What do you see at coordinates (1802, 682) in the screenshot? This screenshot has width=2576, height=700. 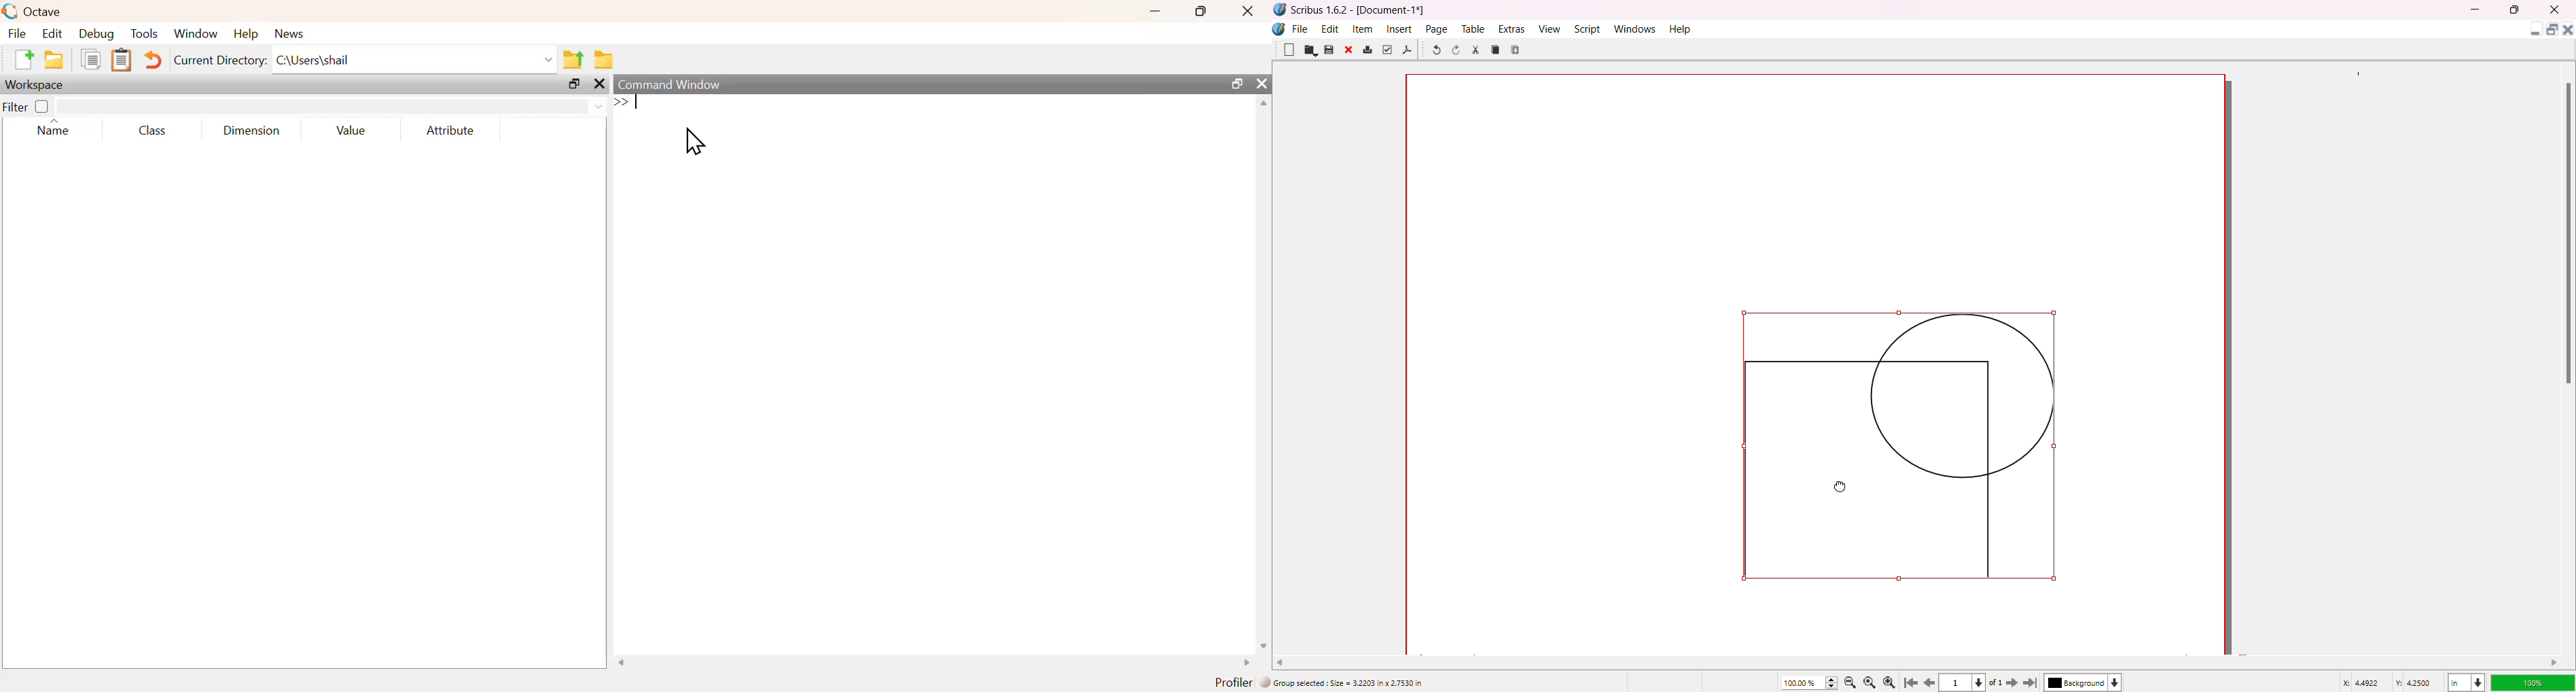 I see `Zoom percentage` at bounding box center [1802, 682].